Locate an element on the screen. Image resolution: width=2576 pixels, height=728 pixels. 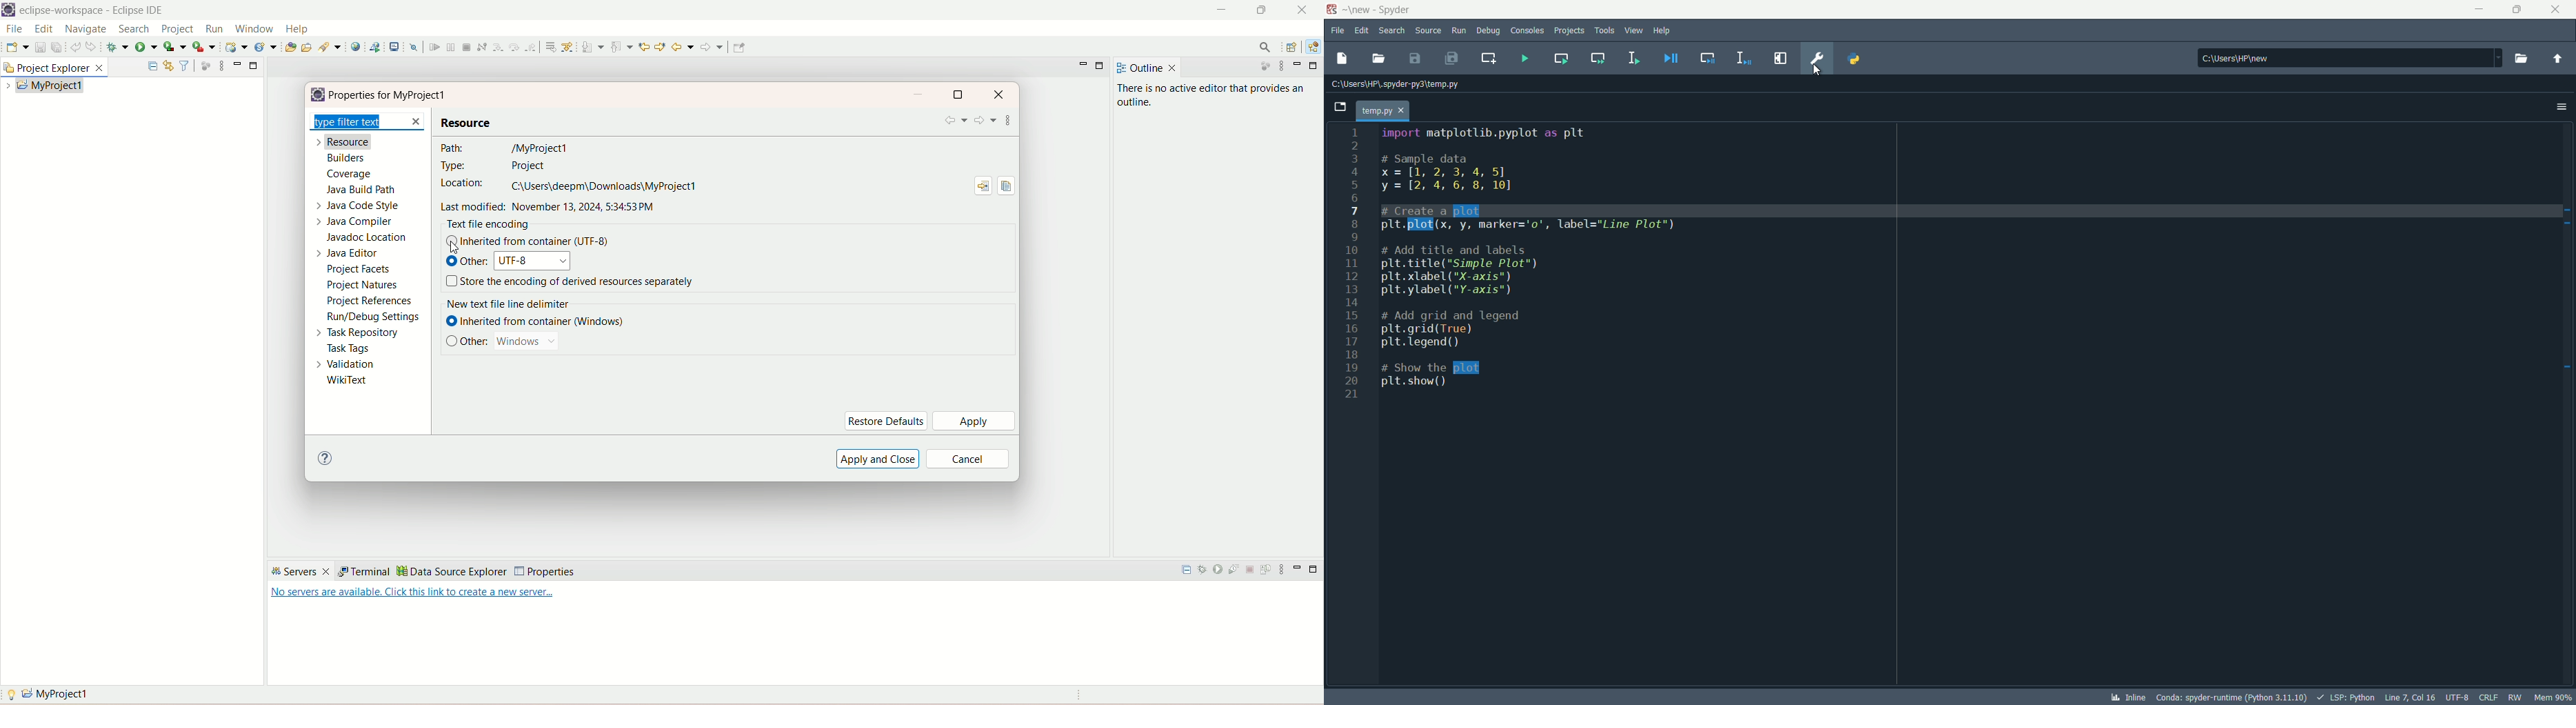
run current cell is located at coordinates (1561, 58).